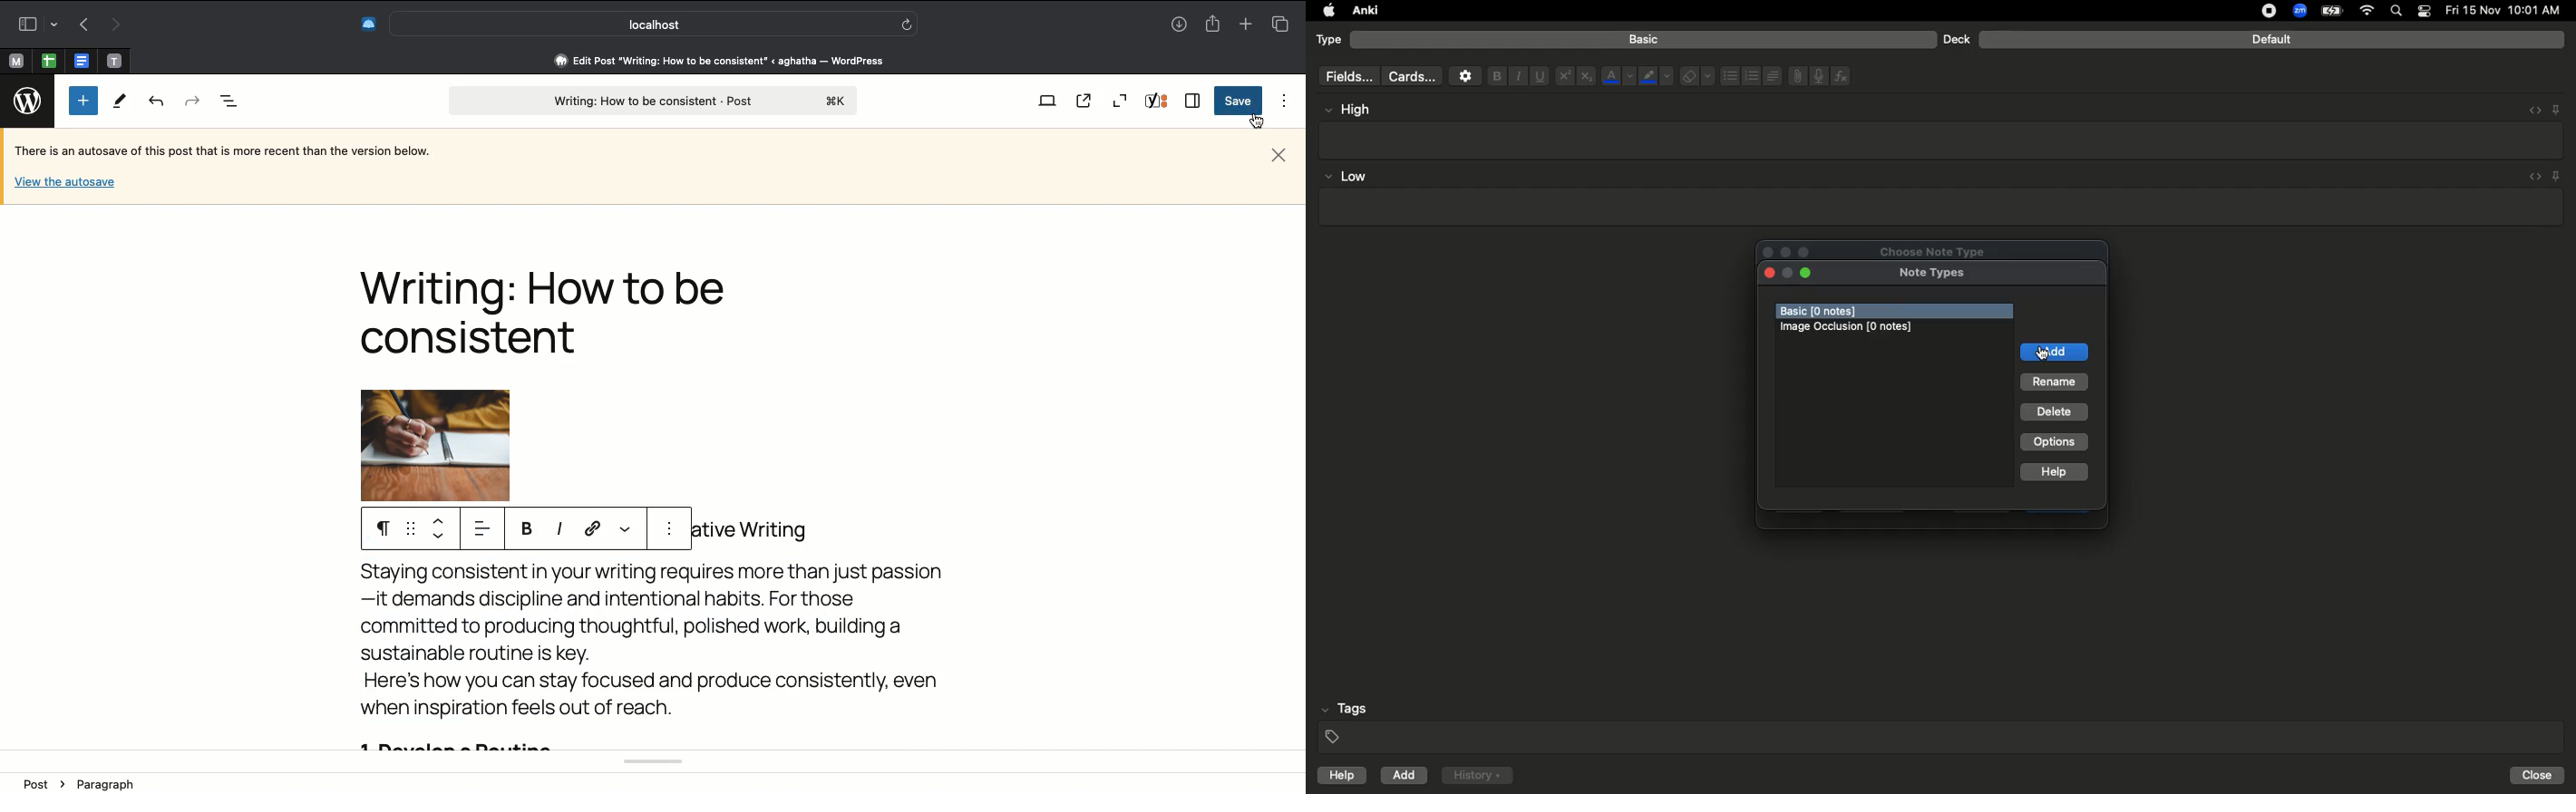  I want to click on Anki, so click(1364, 11).